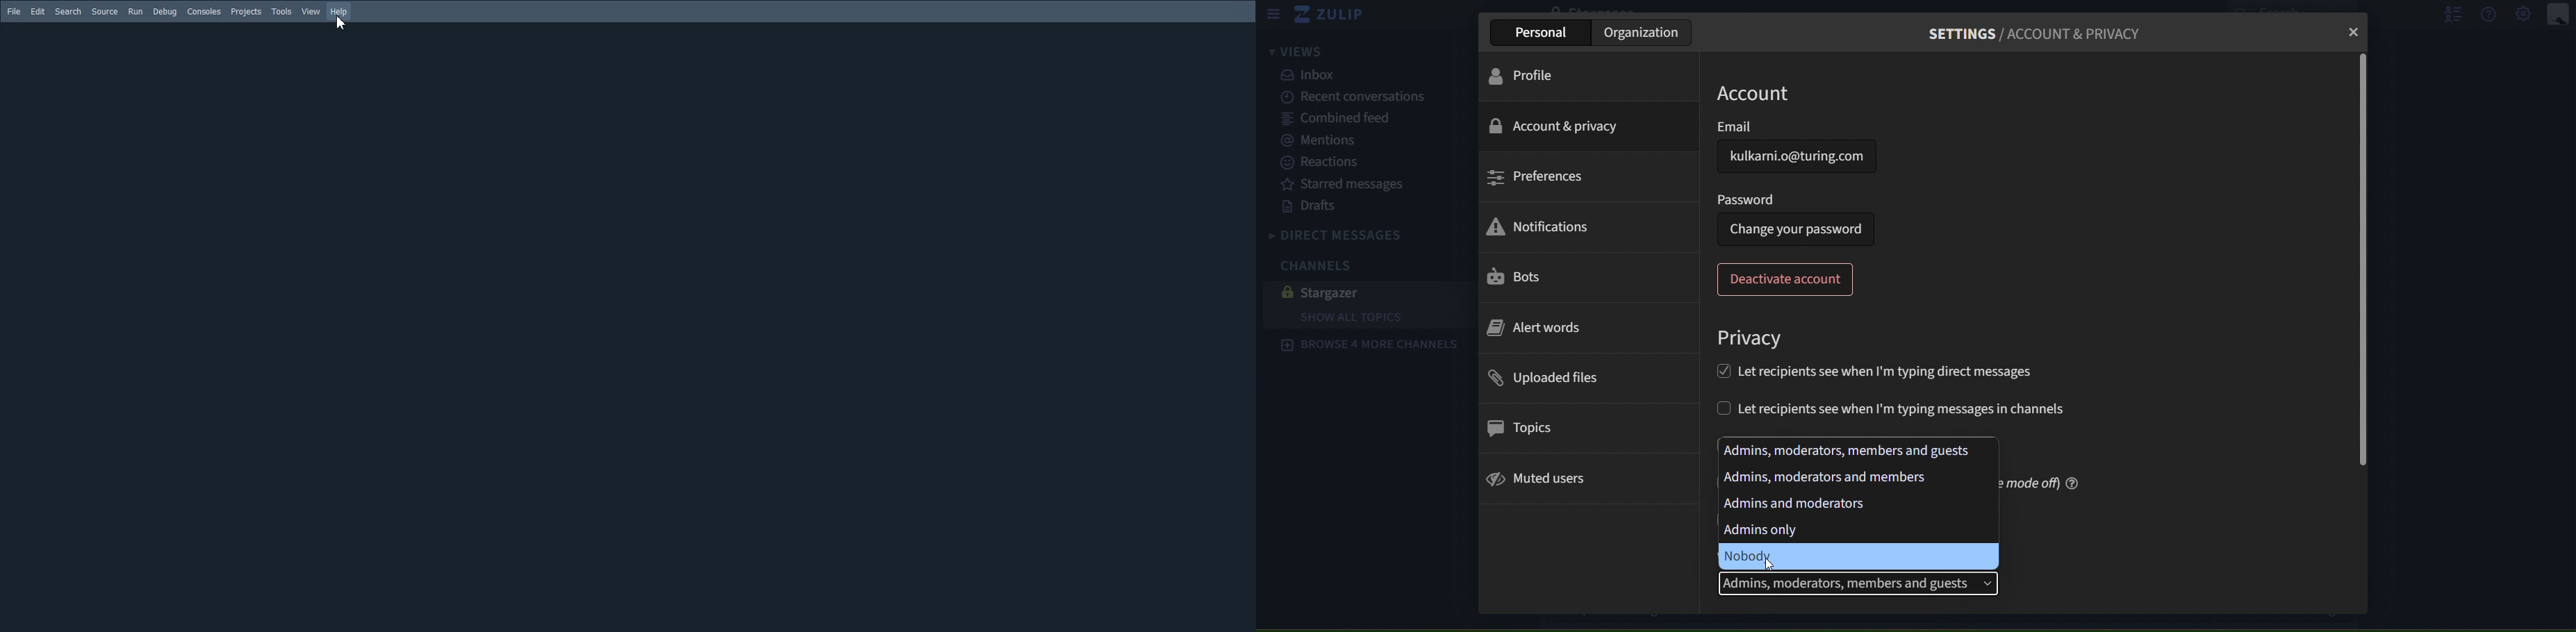  I want to click on uploaded files, so click(1544, 379).